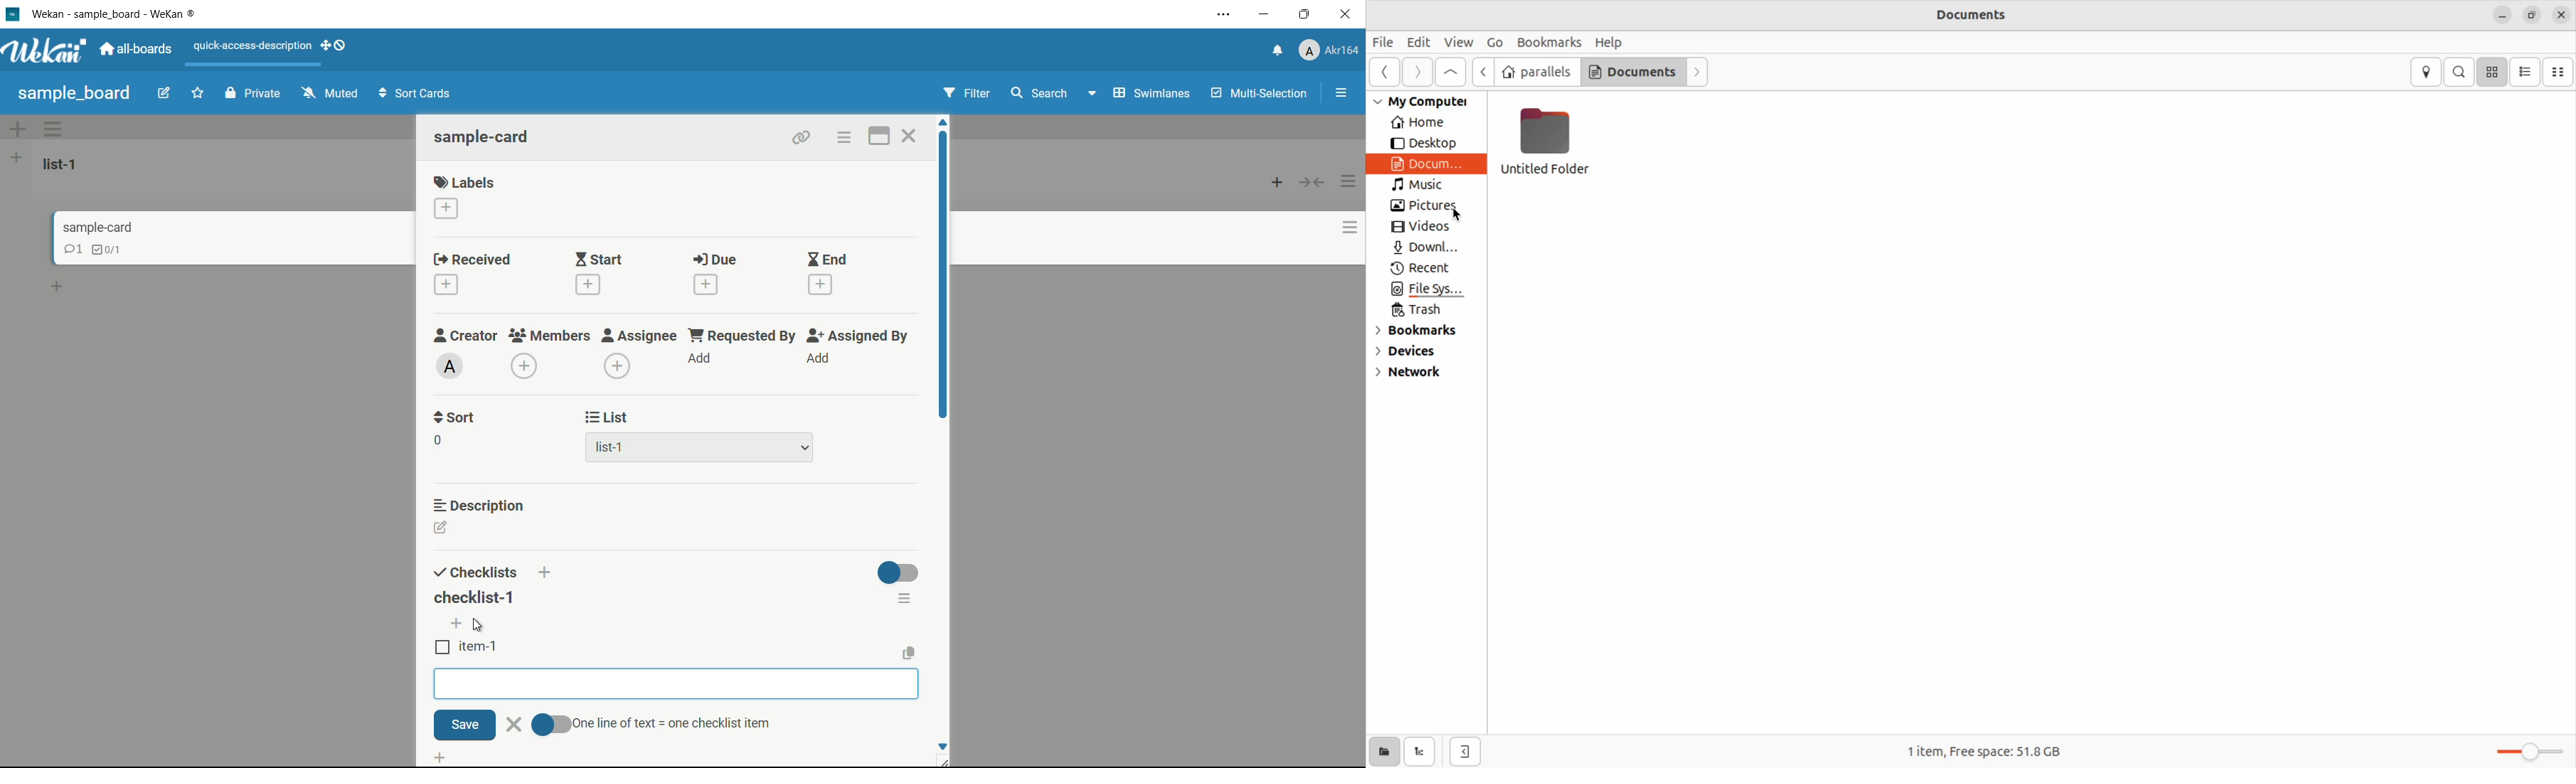  I want to click on cursor, so click(479, 626).